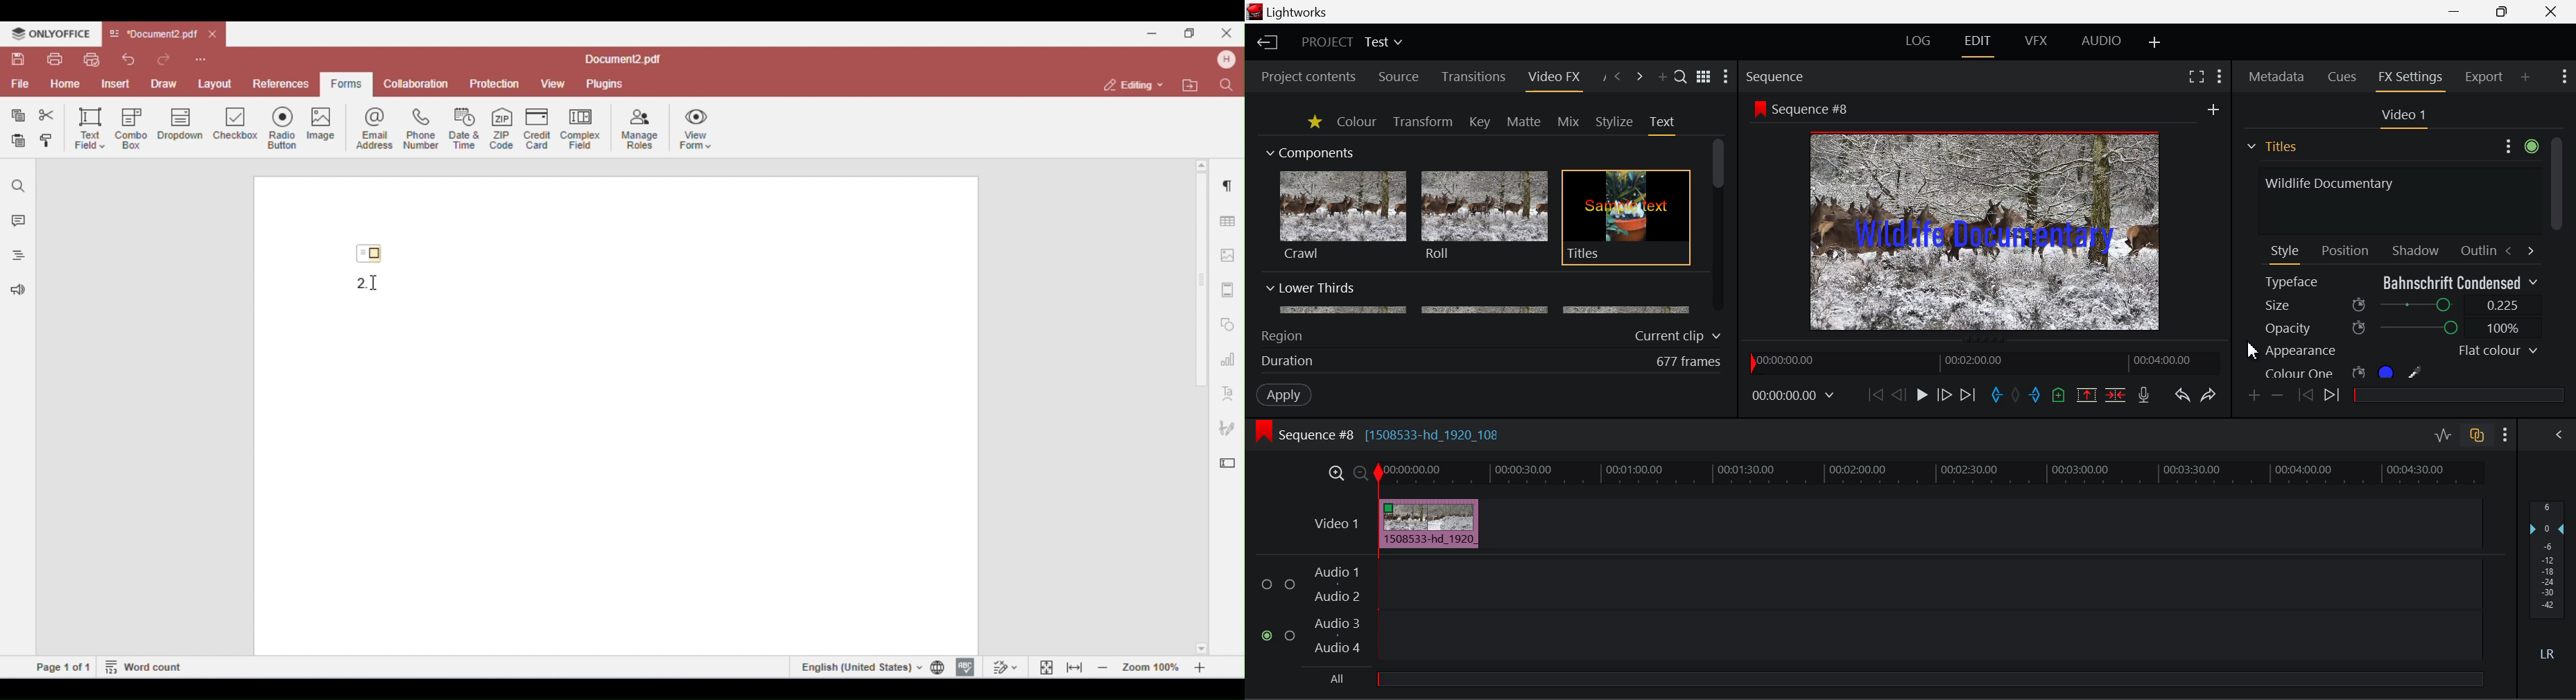  Describe the element at coordinates (2144, 398) in the screenshot. I see `Record Voiceover` at that location.